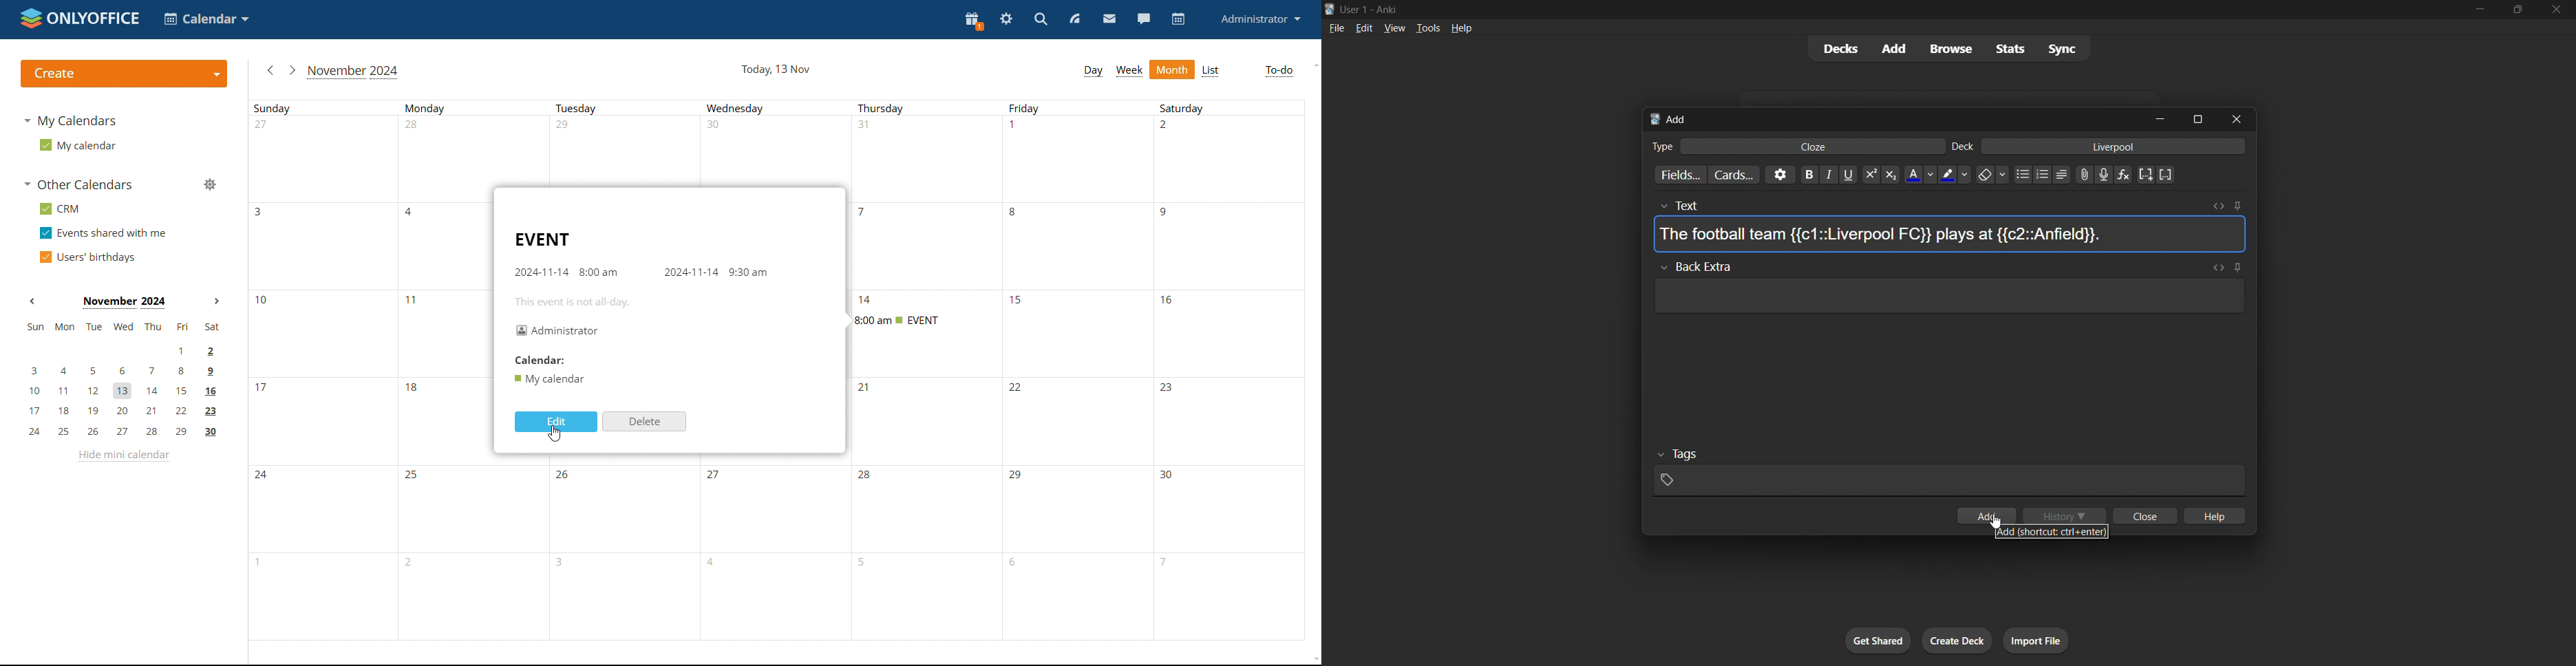 The width and height of the screenshot is (2576, 672). What do you see at coordinates (1997, 522) in the screenshot?
I see `cursor` at bounding box center [1997, 522].